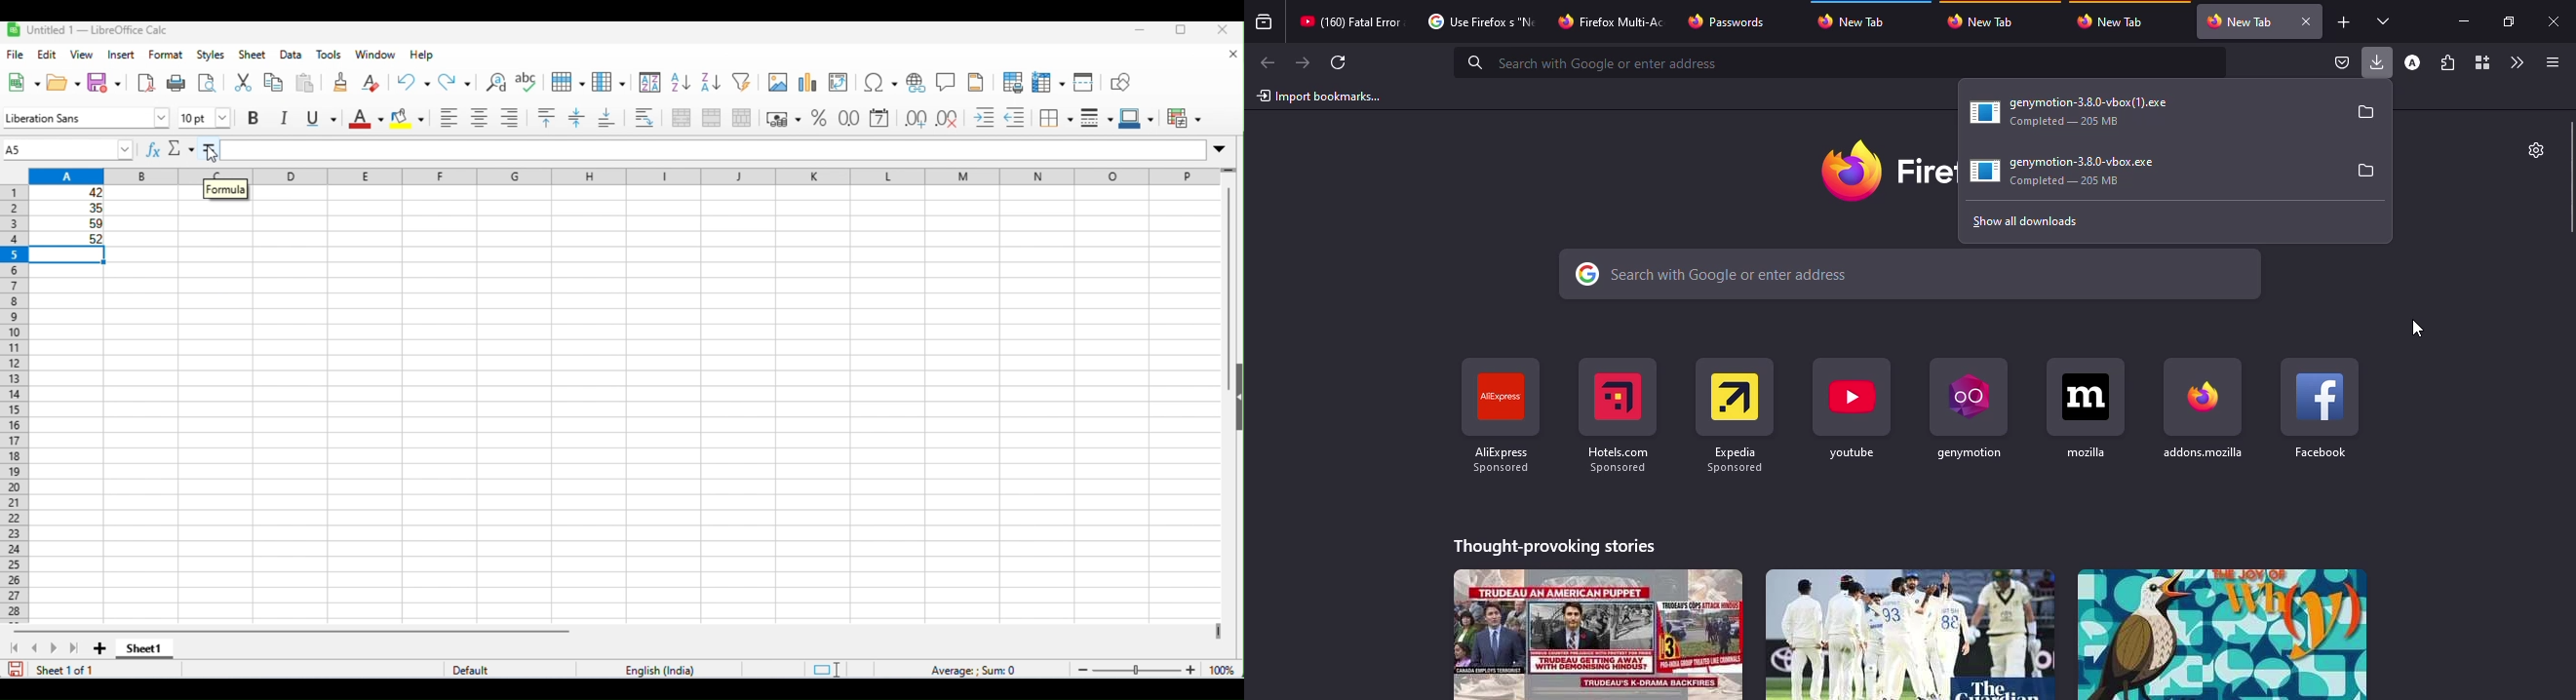  What do you see at coordinates (292, 55) in the screenshot?
I see `data` at bounding box center [292, 55].